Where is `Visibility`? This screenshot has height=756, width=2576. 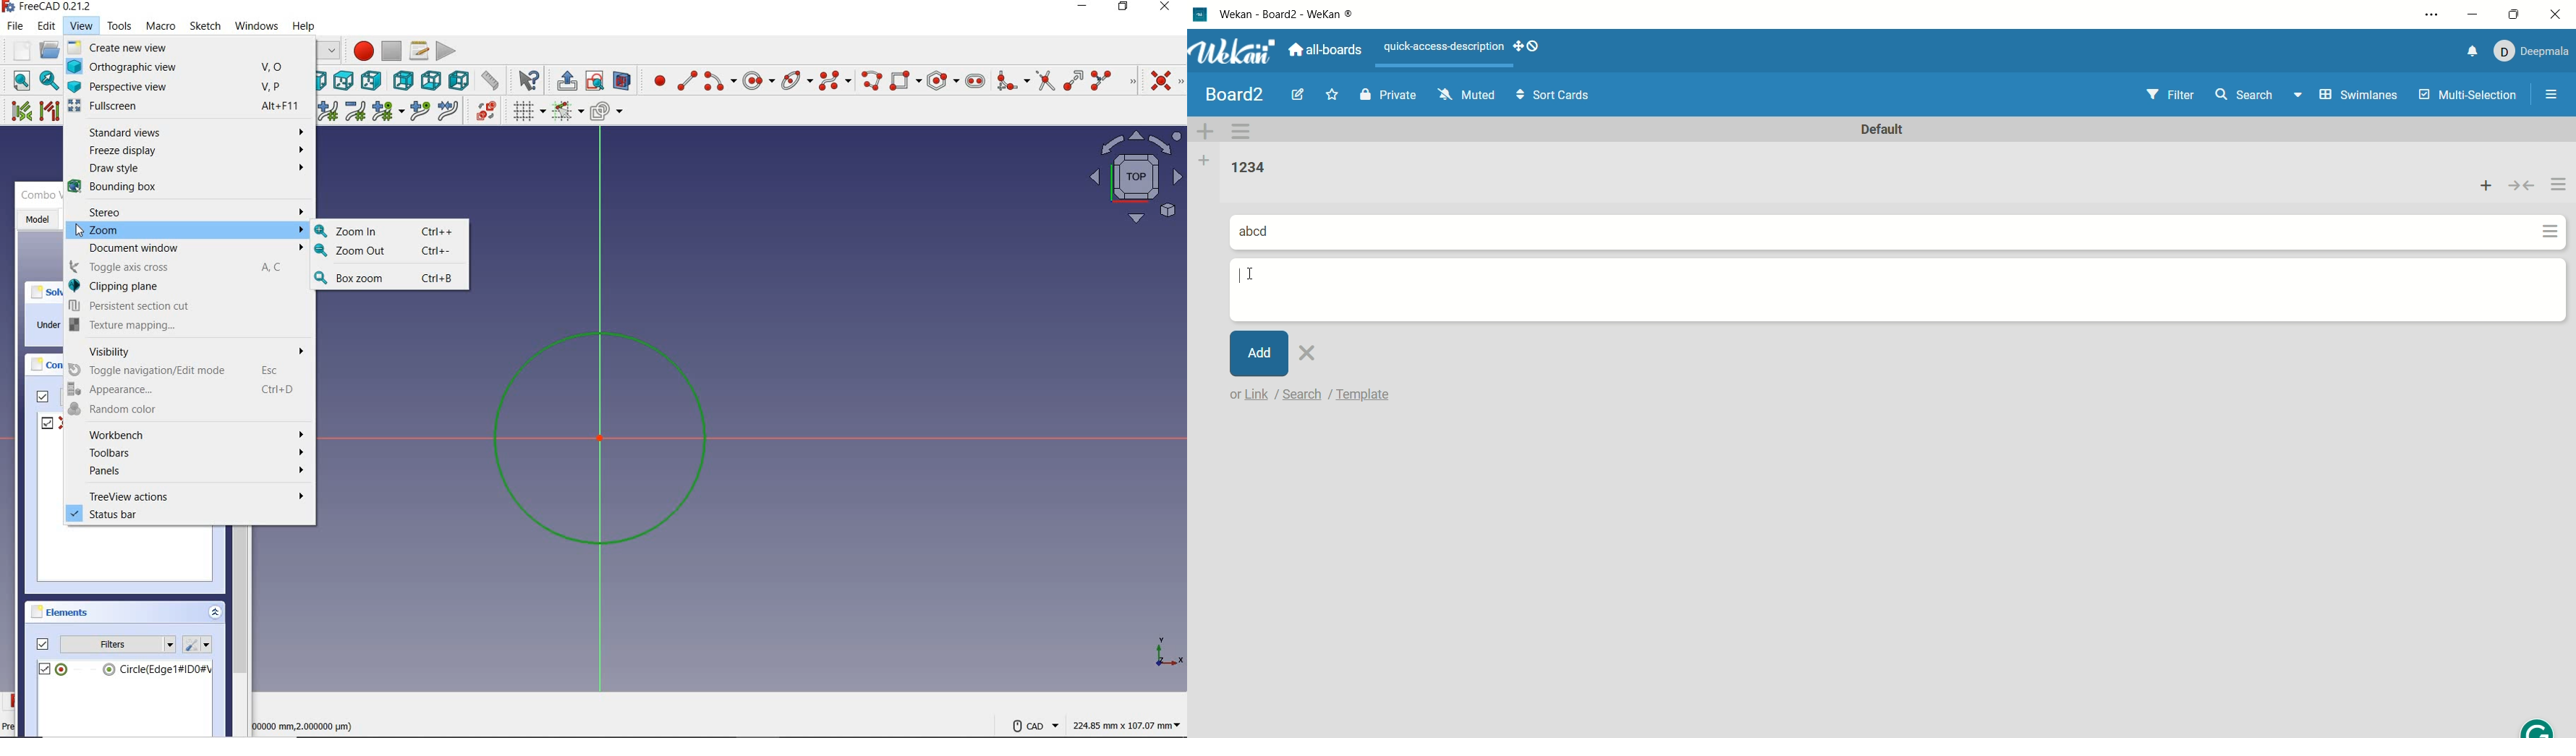
Visibility is located at coordinates (189, 351).